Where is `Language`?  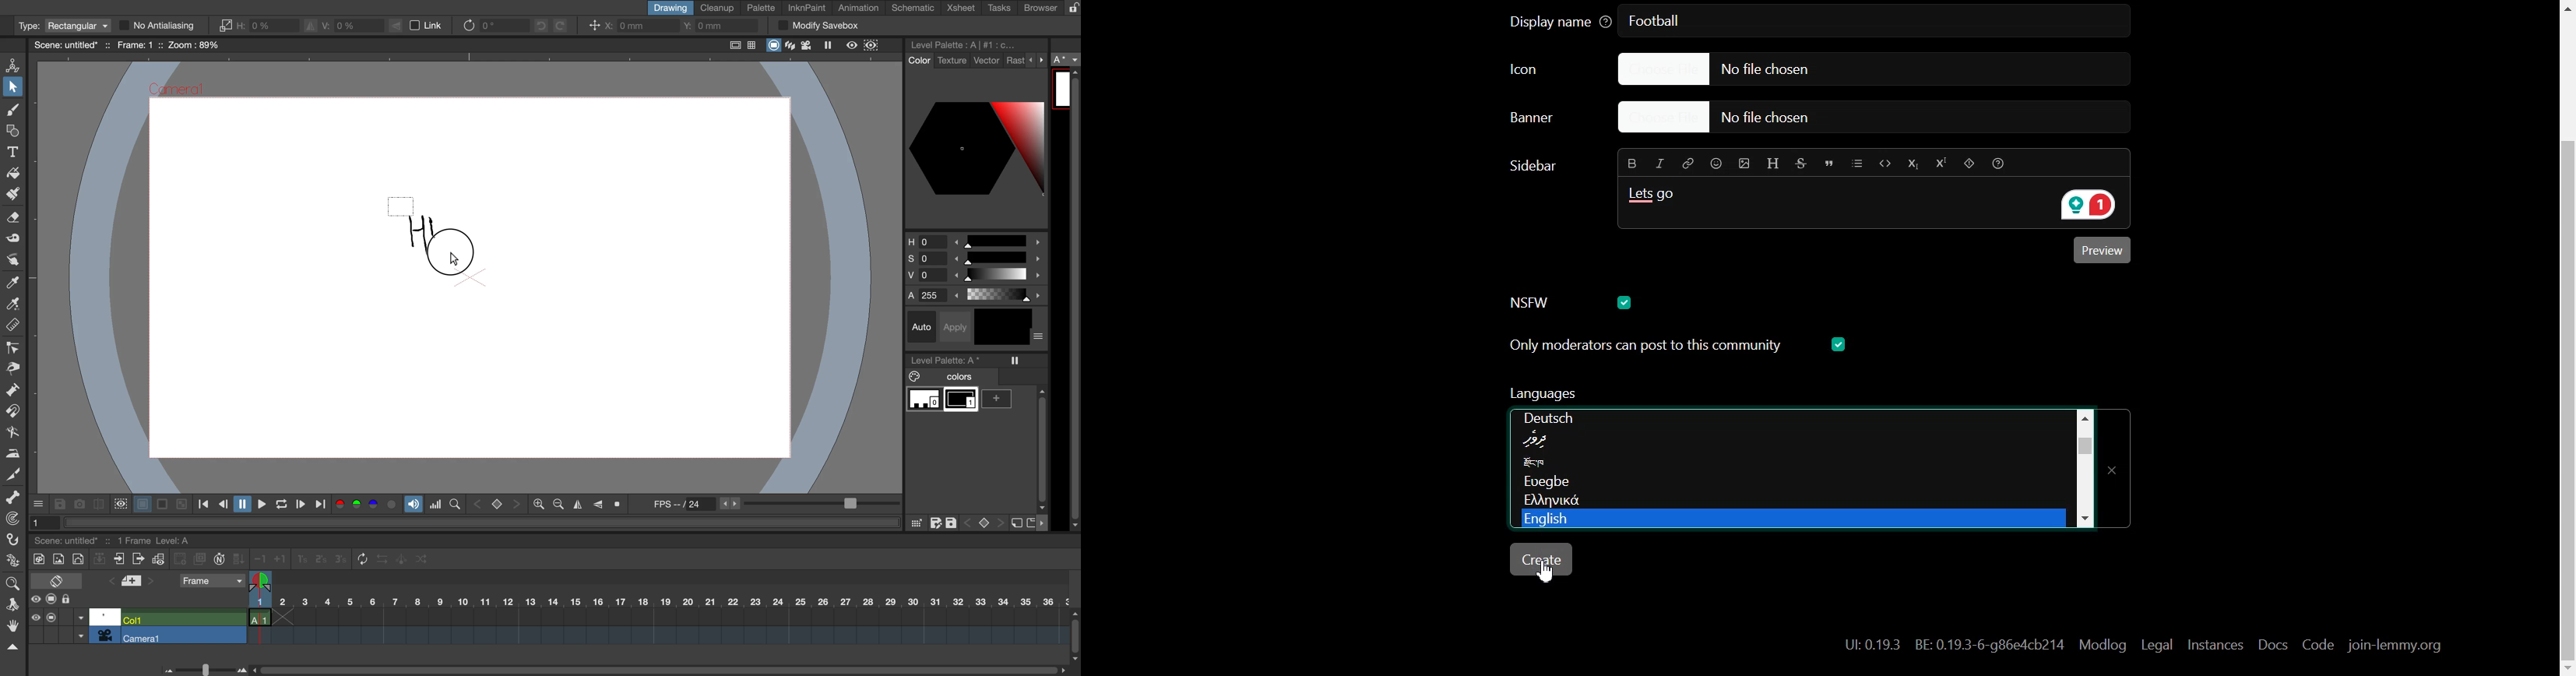 Language is located at coordinates (1789, 502).